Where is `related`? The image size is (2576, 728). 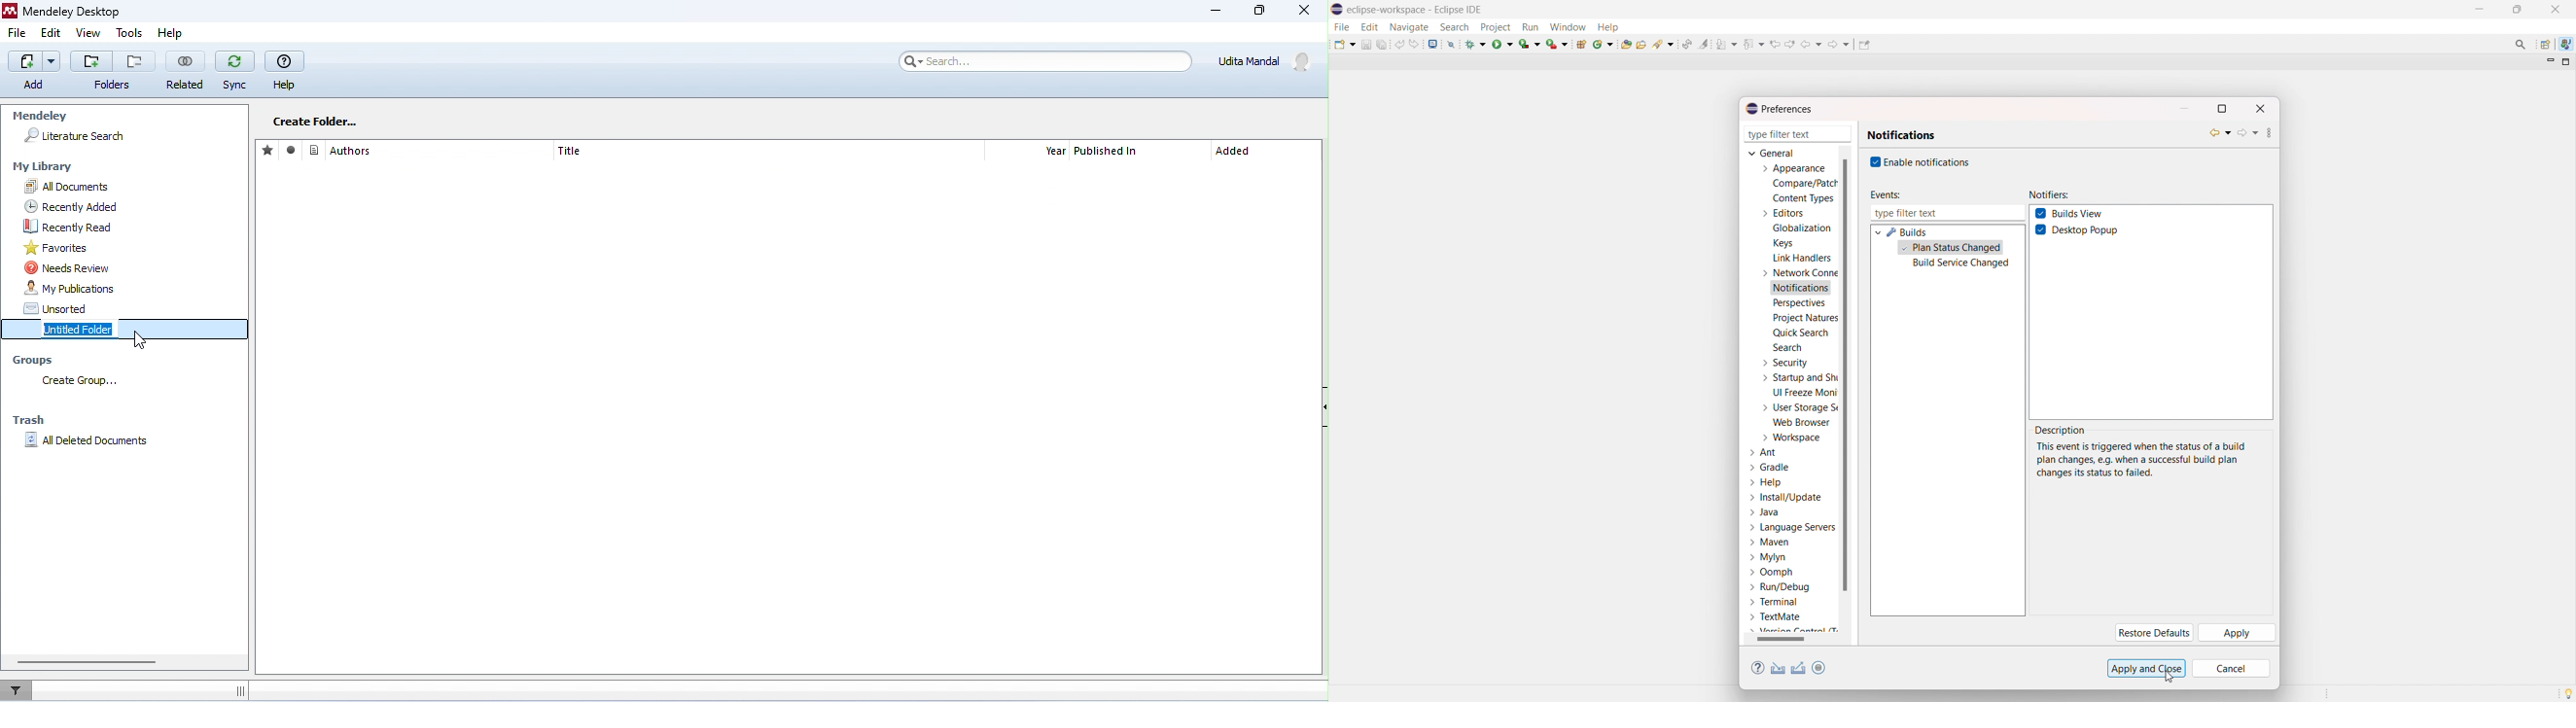 related is located at coordinates (185, 70).